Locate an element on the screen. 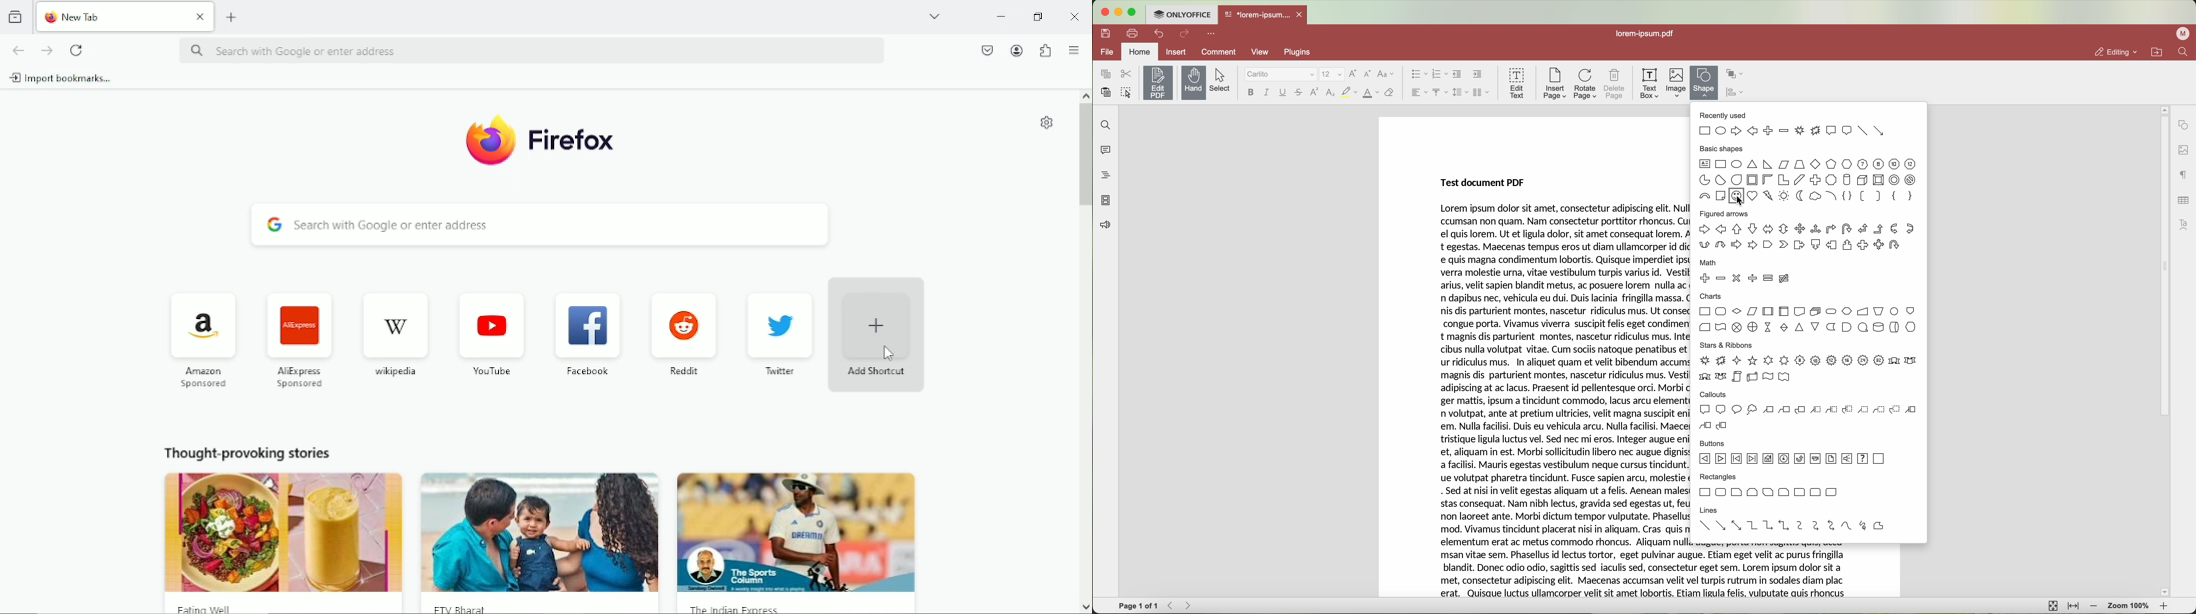 Image resolution: width=2212 pixels, height=616 pixels. vertical scrollbar is located at coordinates (1085, 154).